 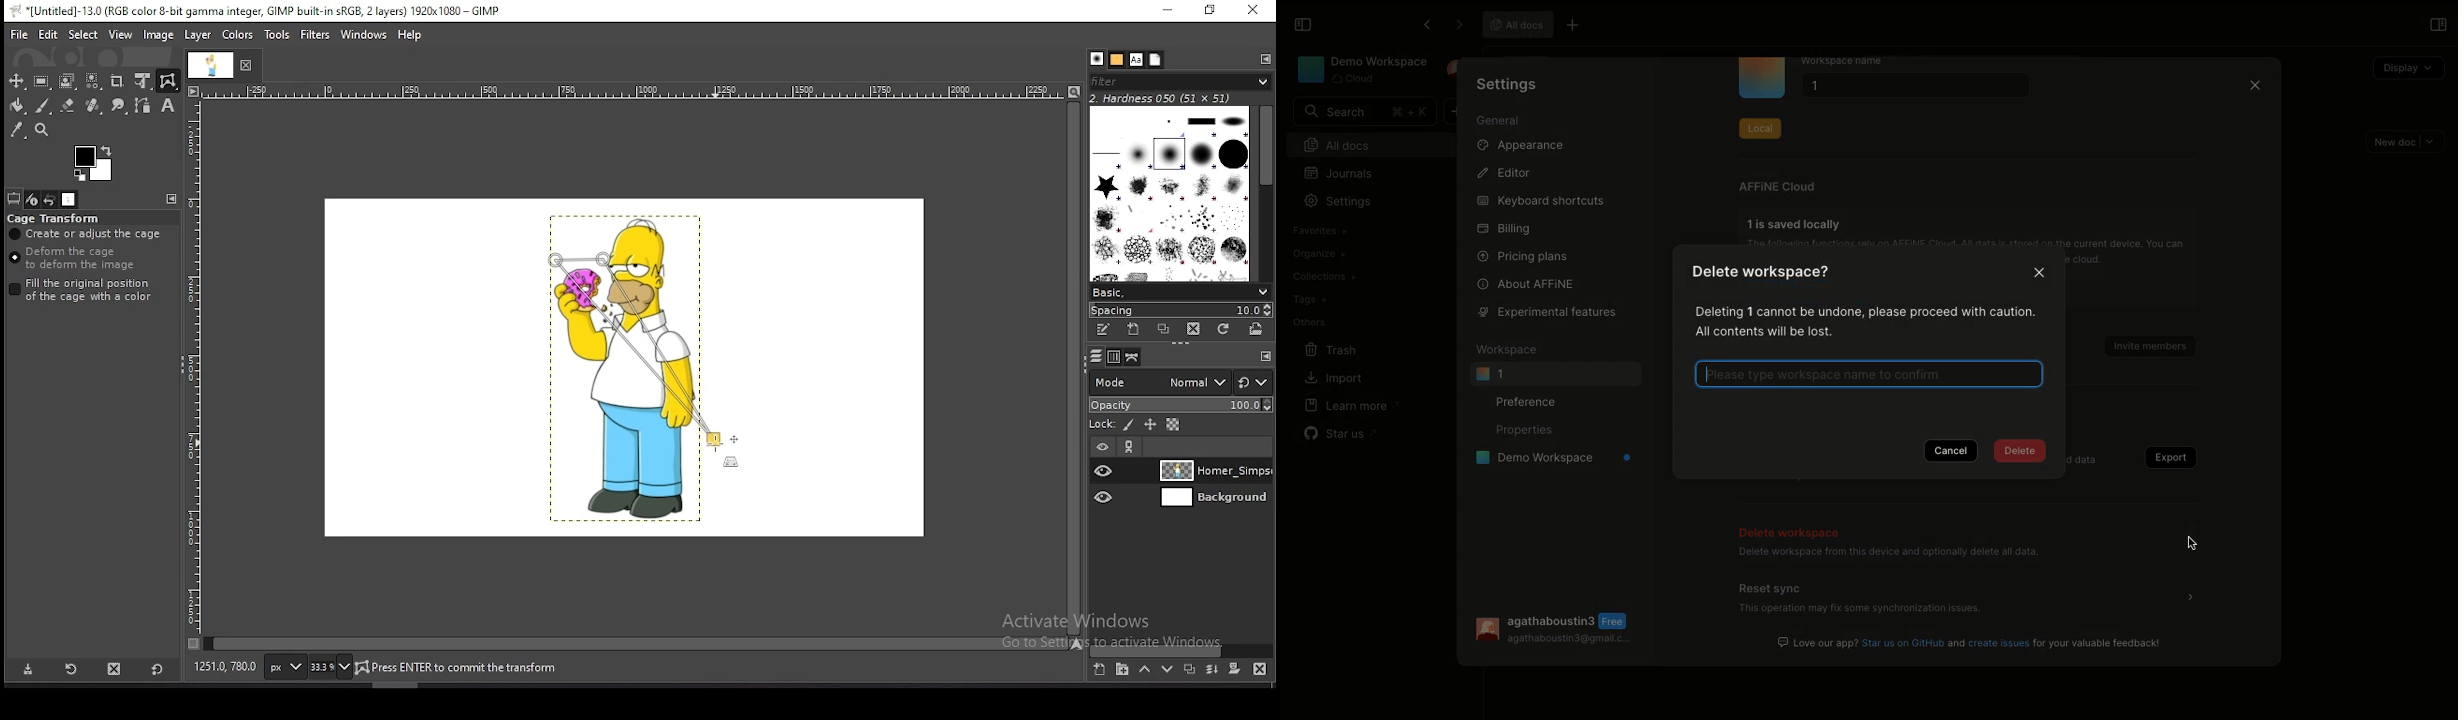 I want to click on units, so click(x=283, y=668).